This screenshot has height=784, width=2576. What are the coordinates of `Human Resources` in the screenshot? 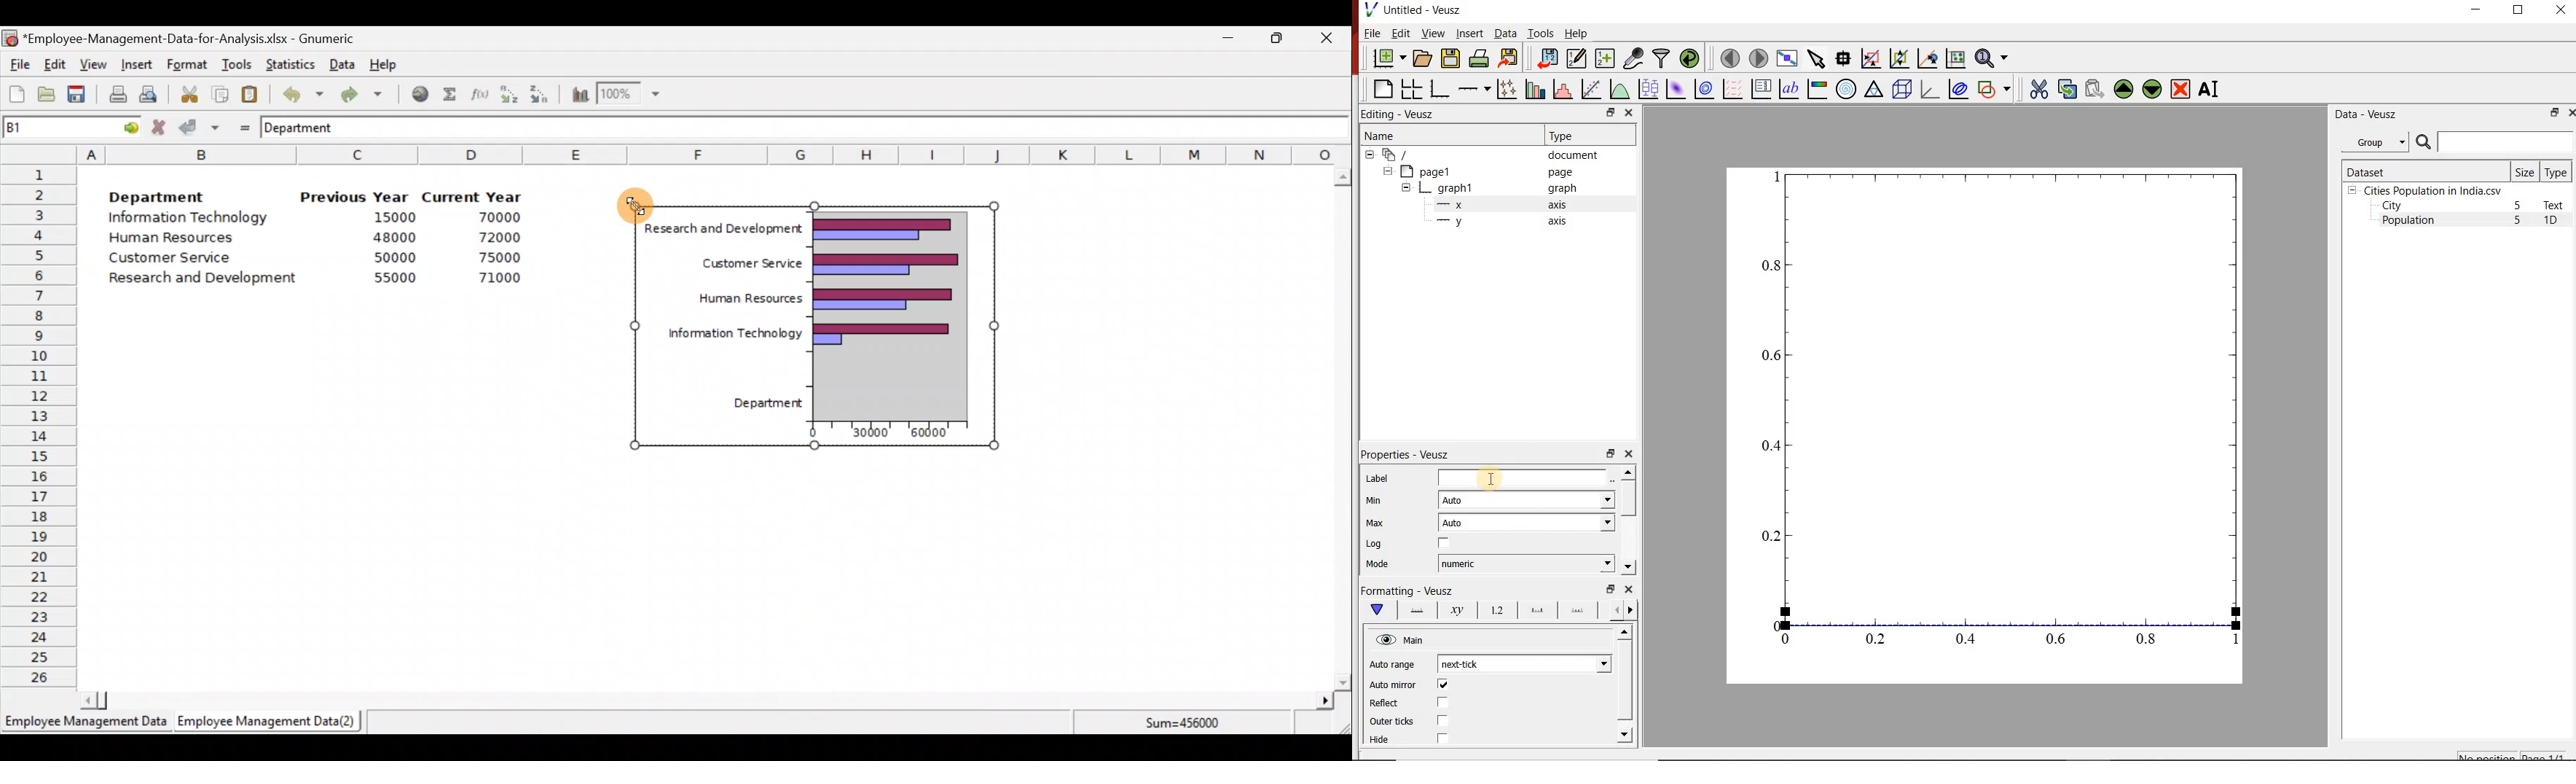 It's located at (739, 301).